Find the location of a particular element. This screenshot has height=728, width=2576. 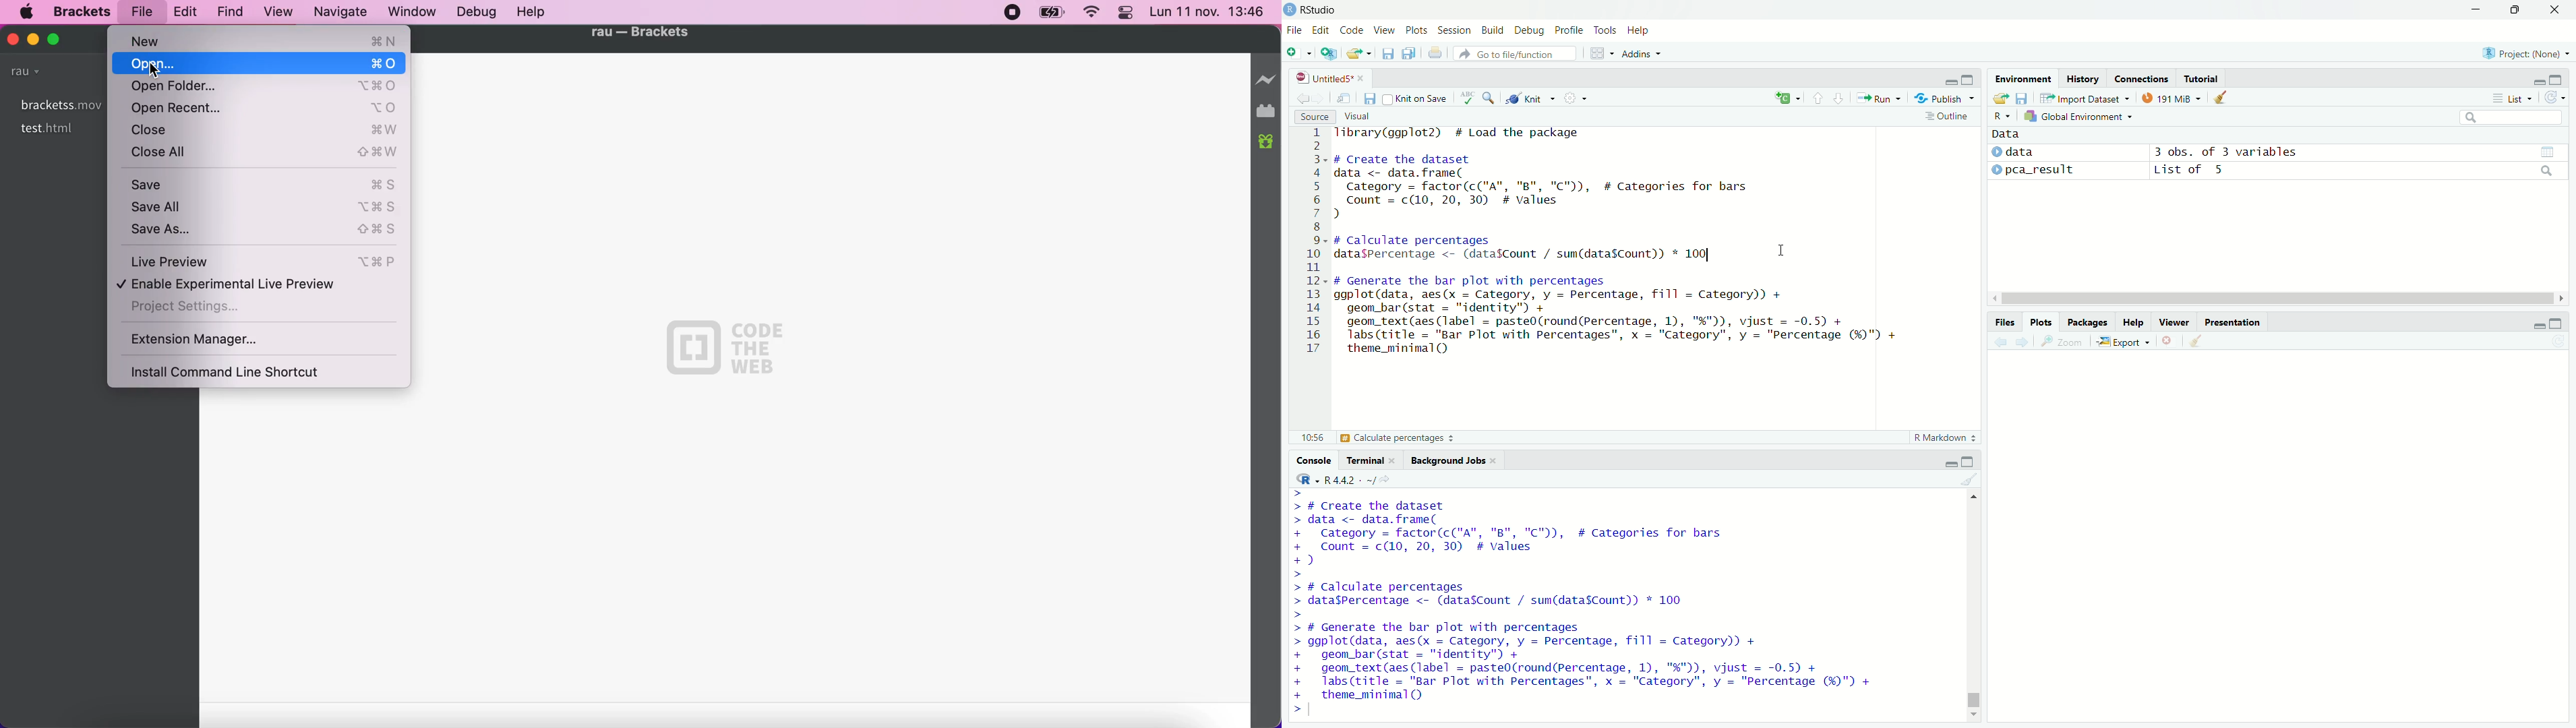

help is located at coordinates (1640, 31).